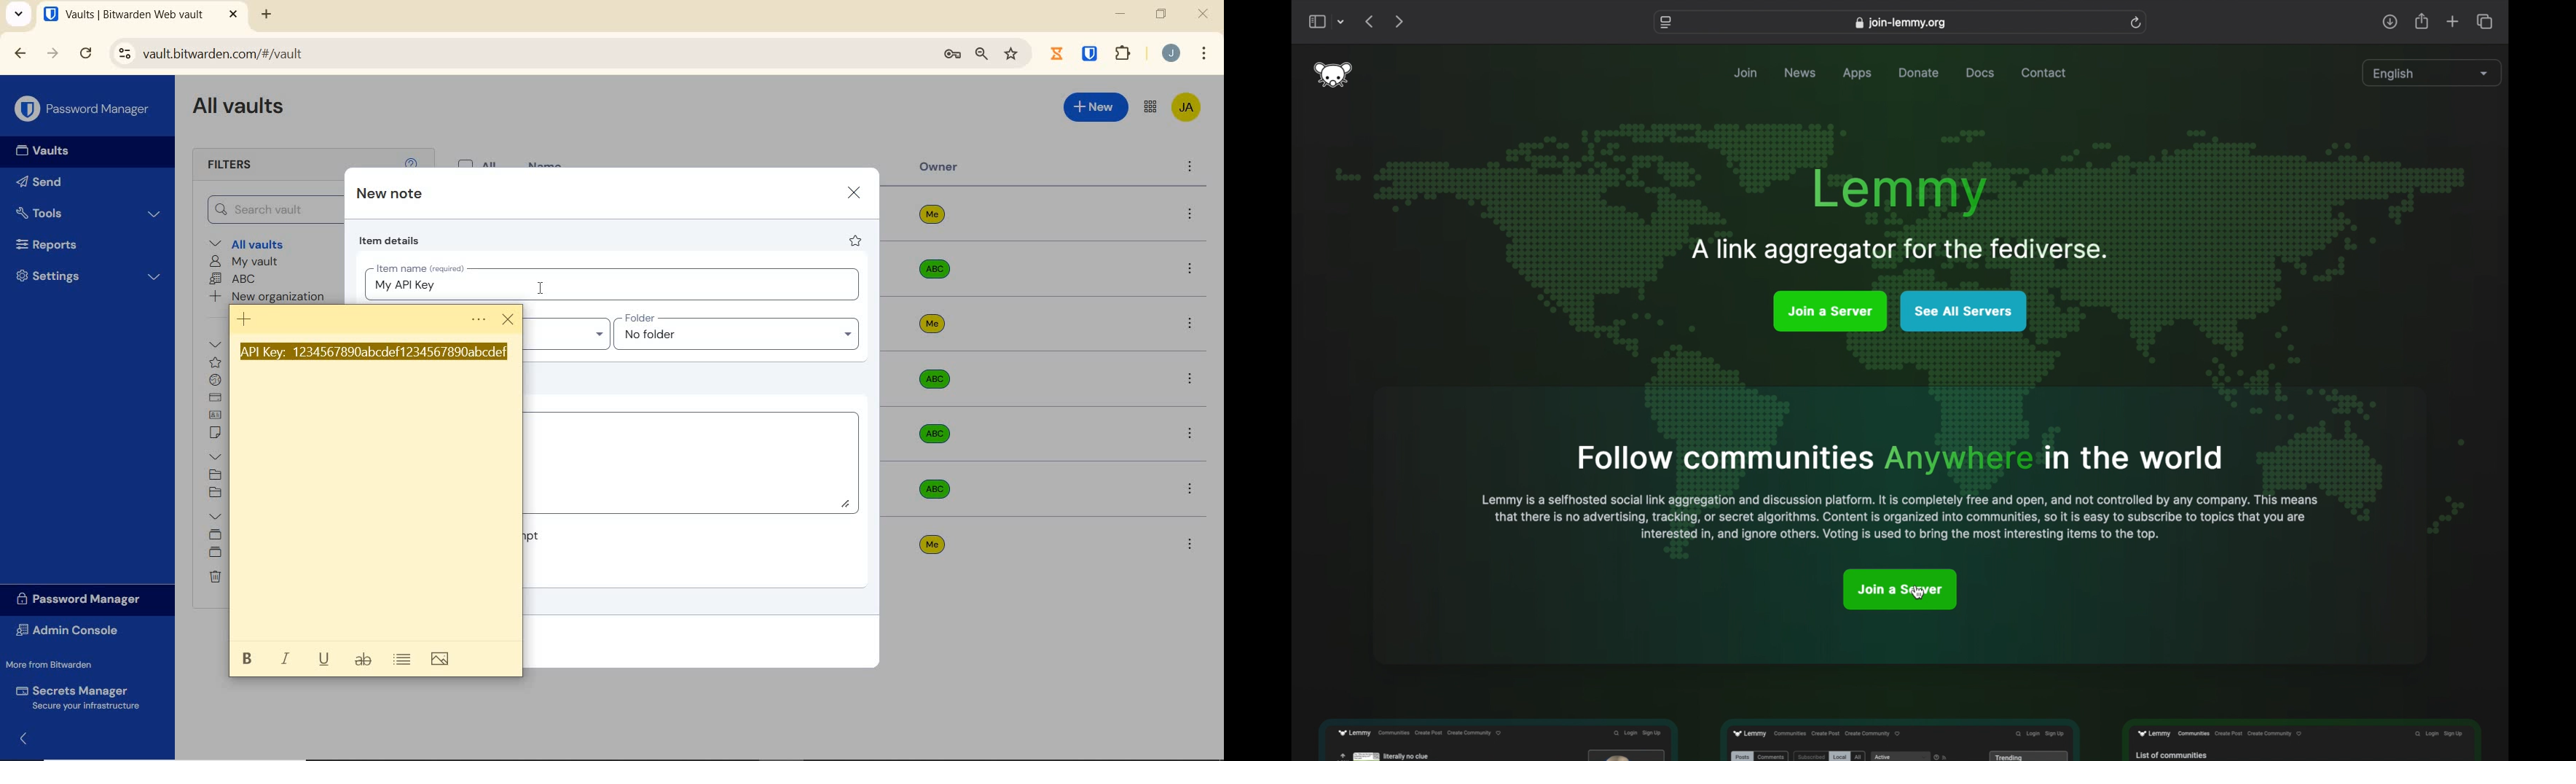 The height and width of the screenshot is (784, 2576). Describe the element at coordinates (246, 262) in the screenshot. I see `My Vault` at that location.